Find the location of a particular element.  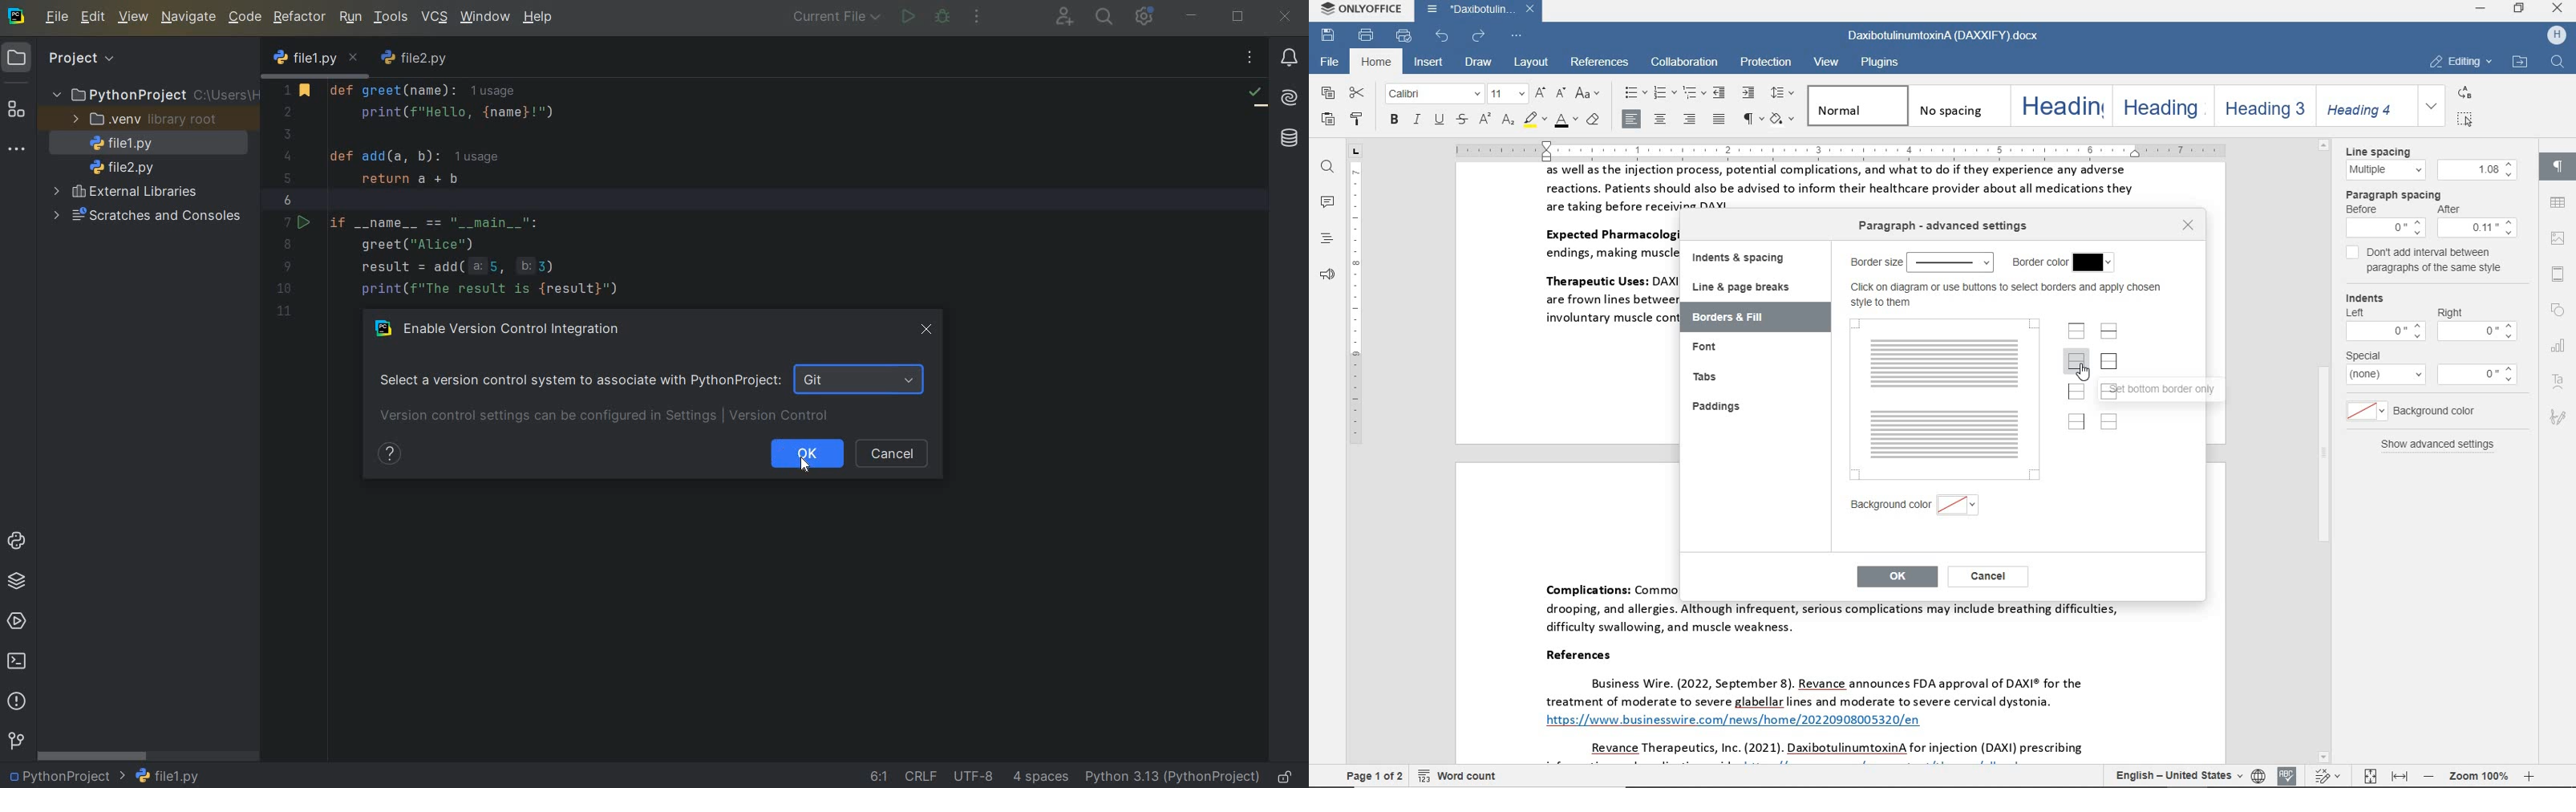

go to line is located at coordinates (878, 777).